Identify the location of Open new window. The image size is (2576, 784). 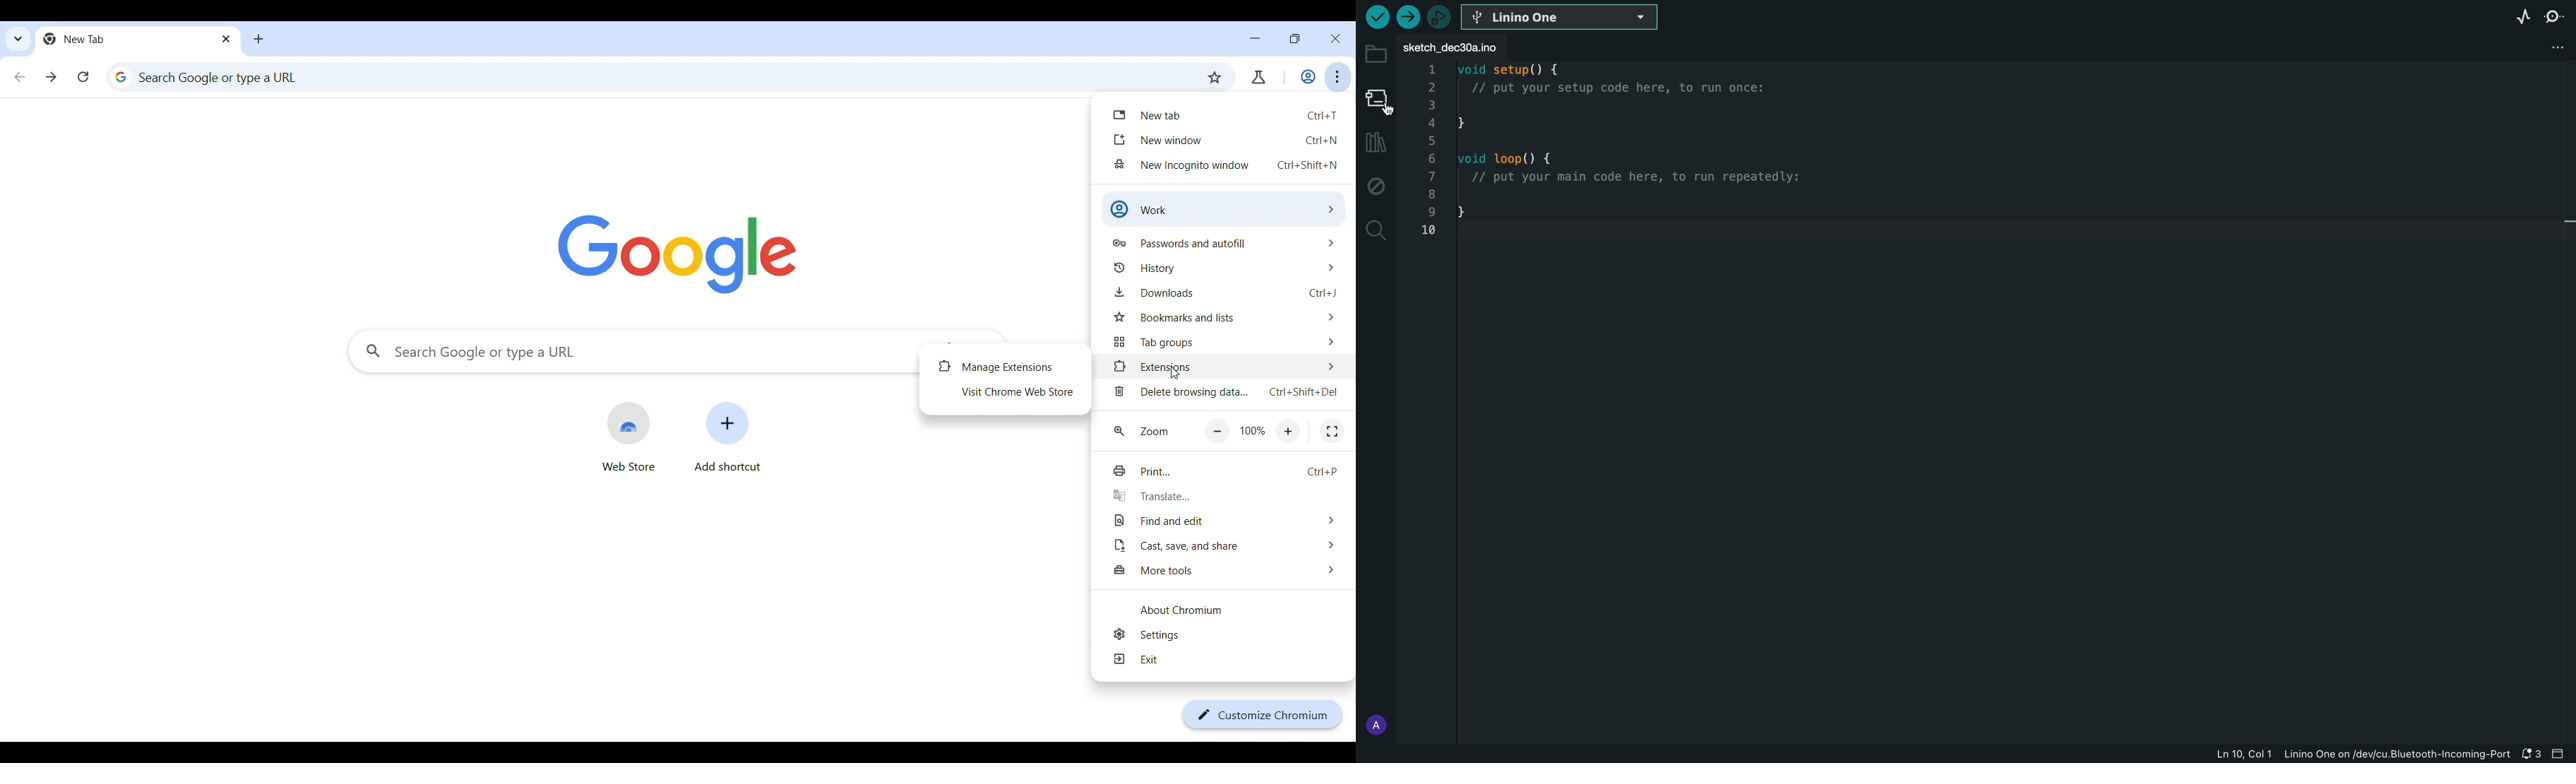
(1224, 138).